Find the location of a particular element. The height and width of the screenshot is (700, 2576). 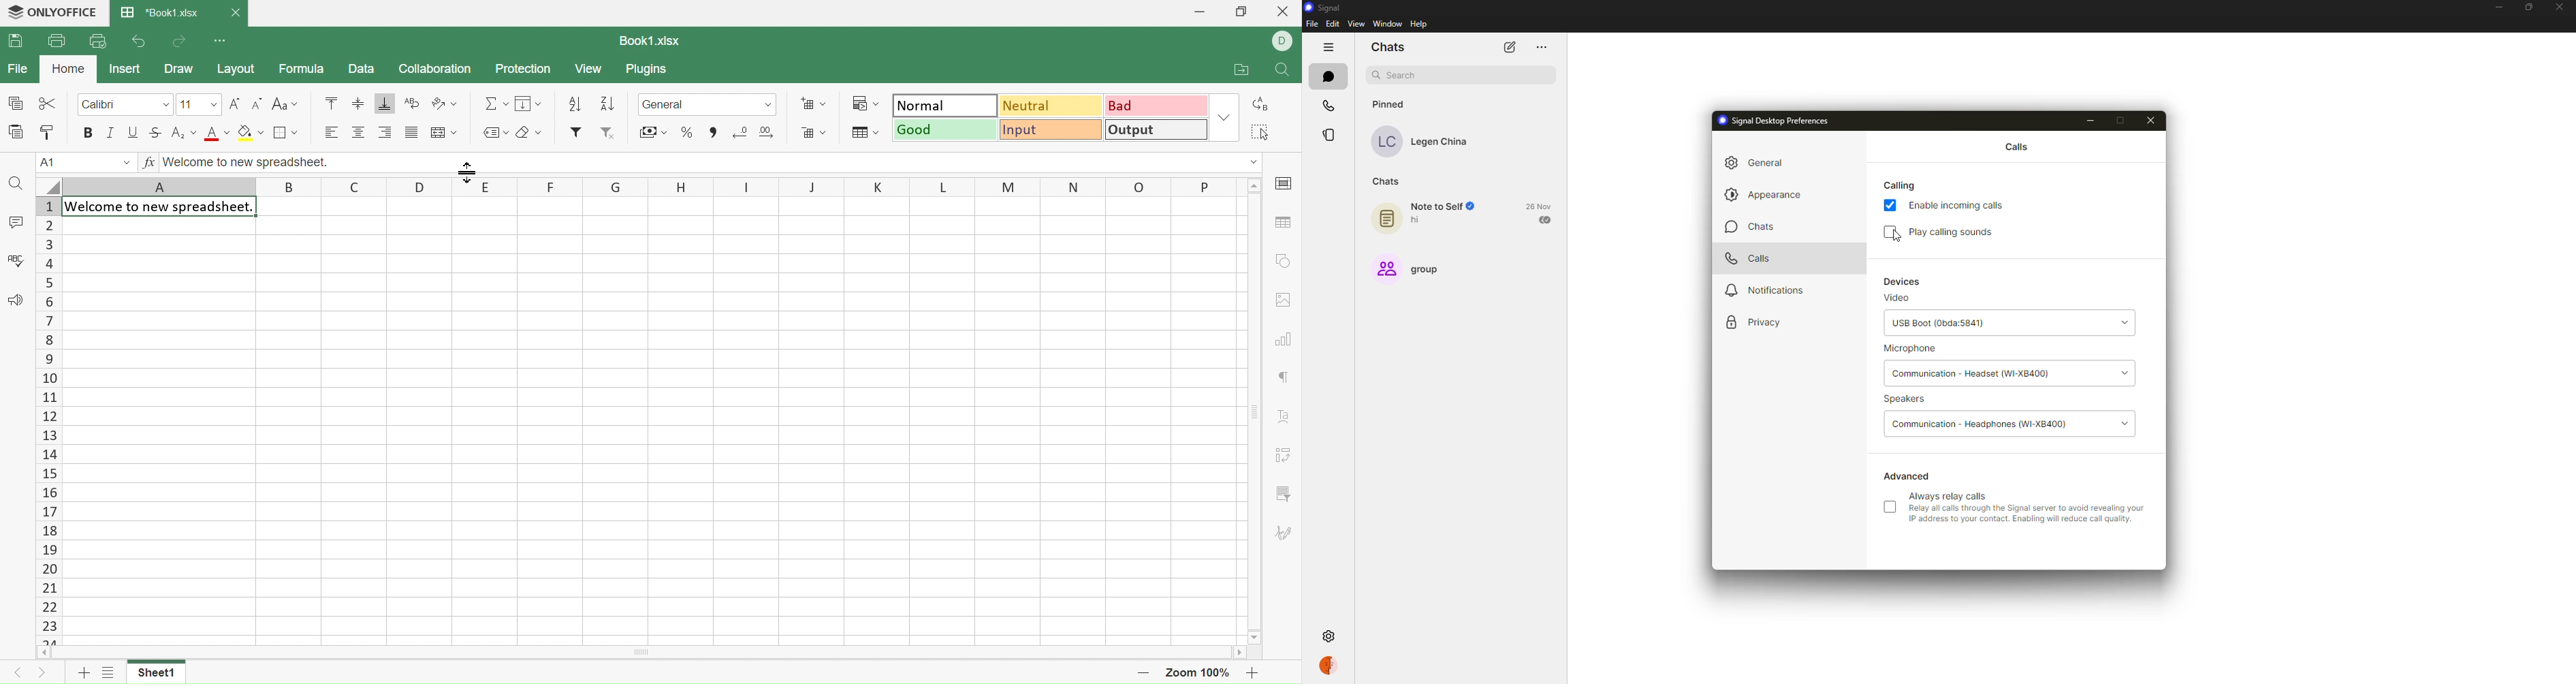

Note to Self is located at coordinates (1435, 207).